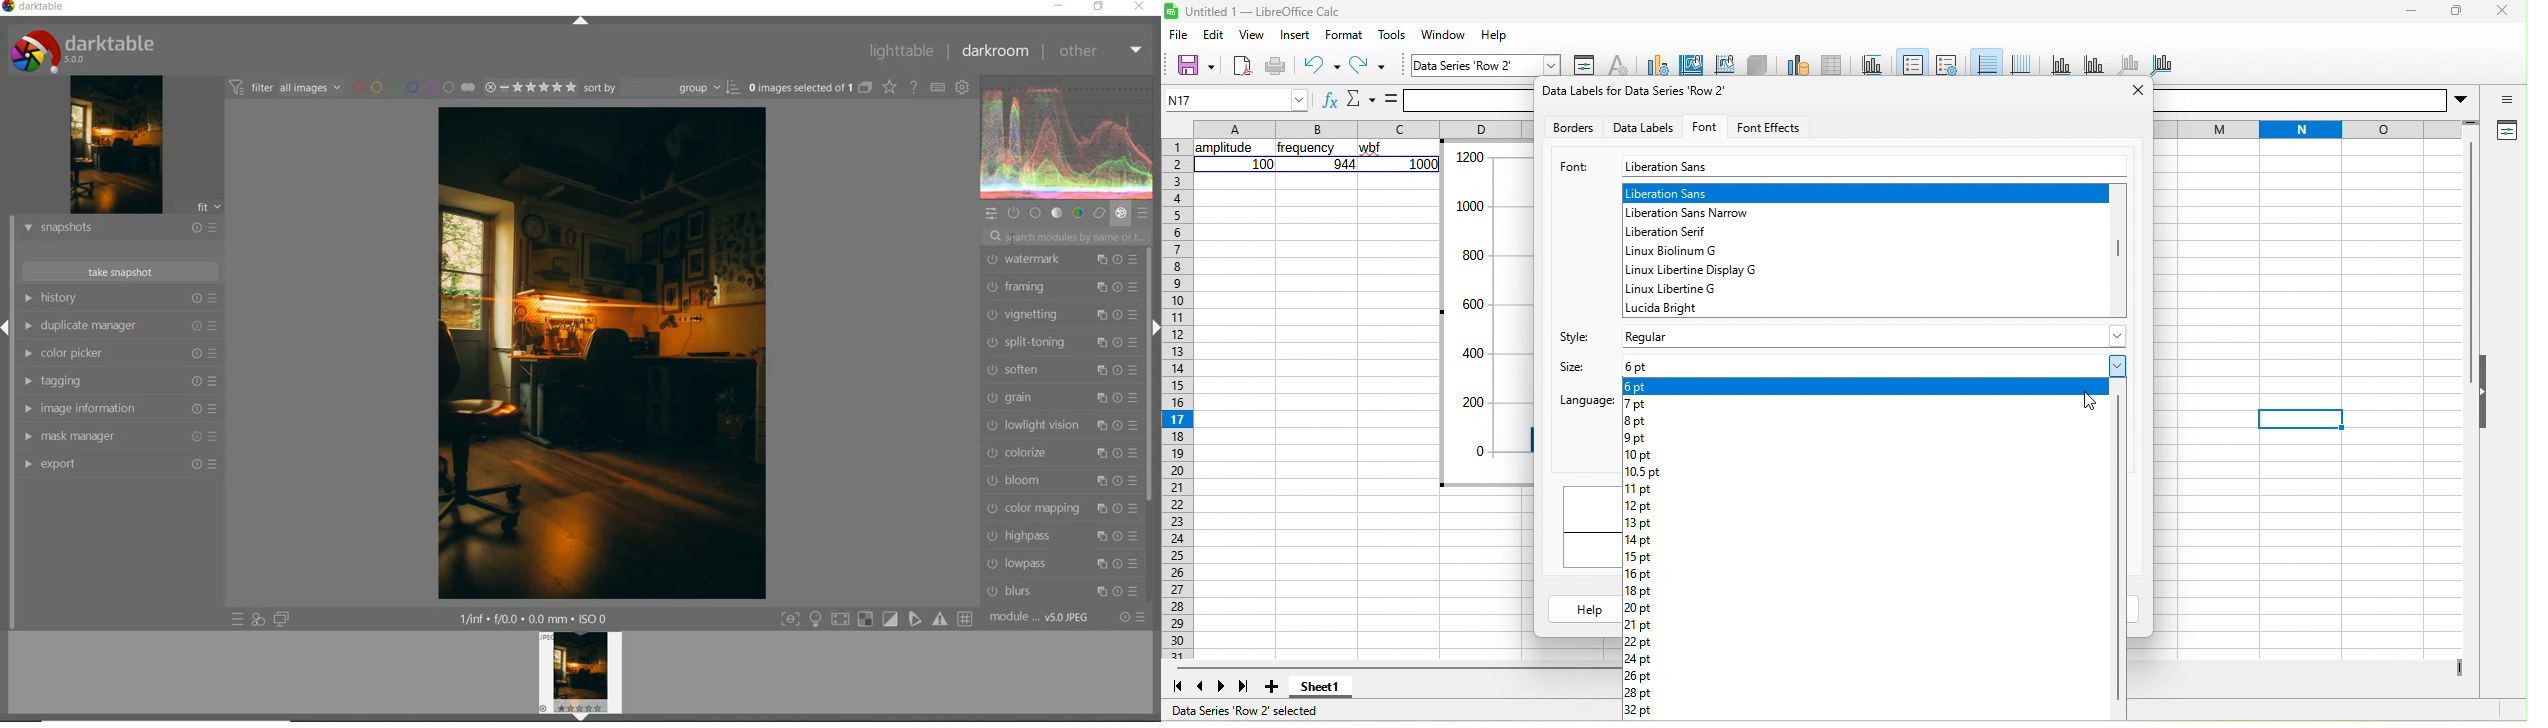  I want to click on save, so click(1188, 65).